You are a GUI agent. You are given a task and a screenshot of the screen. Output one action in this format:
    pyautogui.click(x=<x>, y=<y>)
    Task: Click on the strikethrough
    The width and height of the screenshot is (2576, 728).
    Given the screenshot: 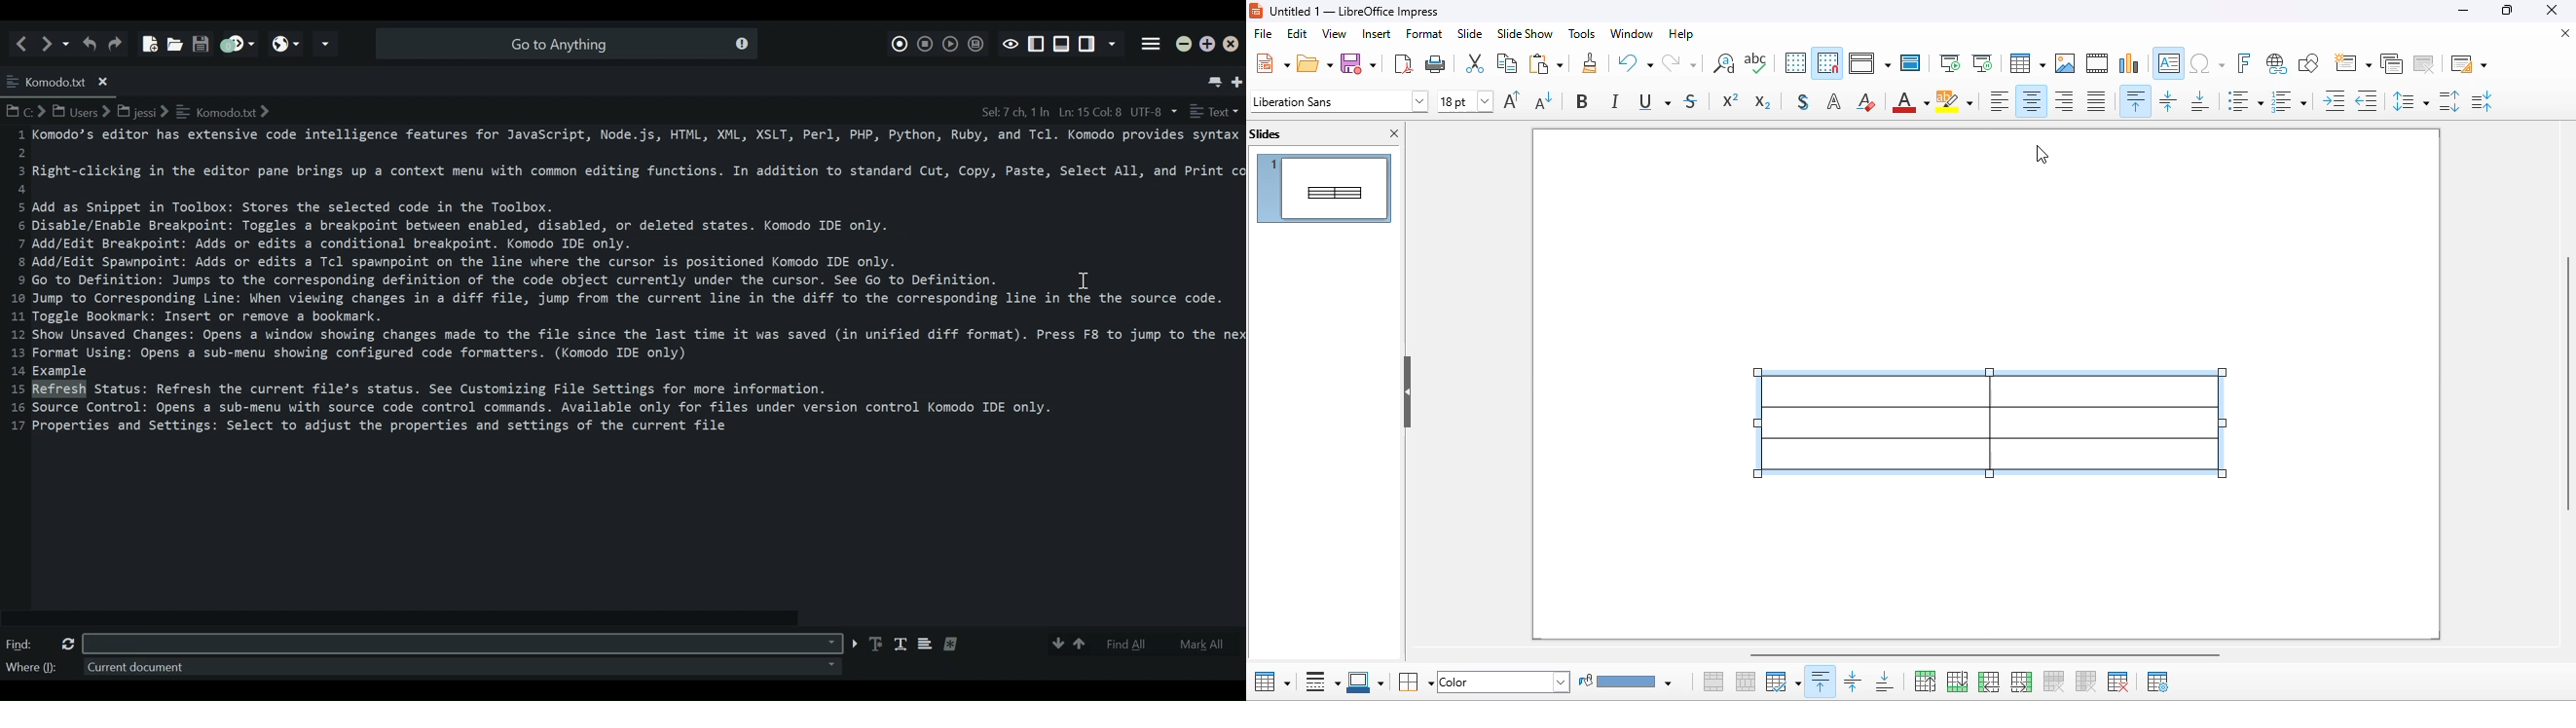 What is the action you would take?
    pyautogui.click(x=1692, y=101)
    